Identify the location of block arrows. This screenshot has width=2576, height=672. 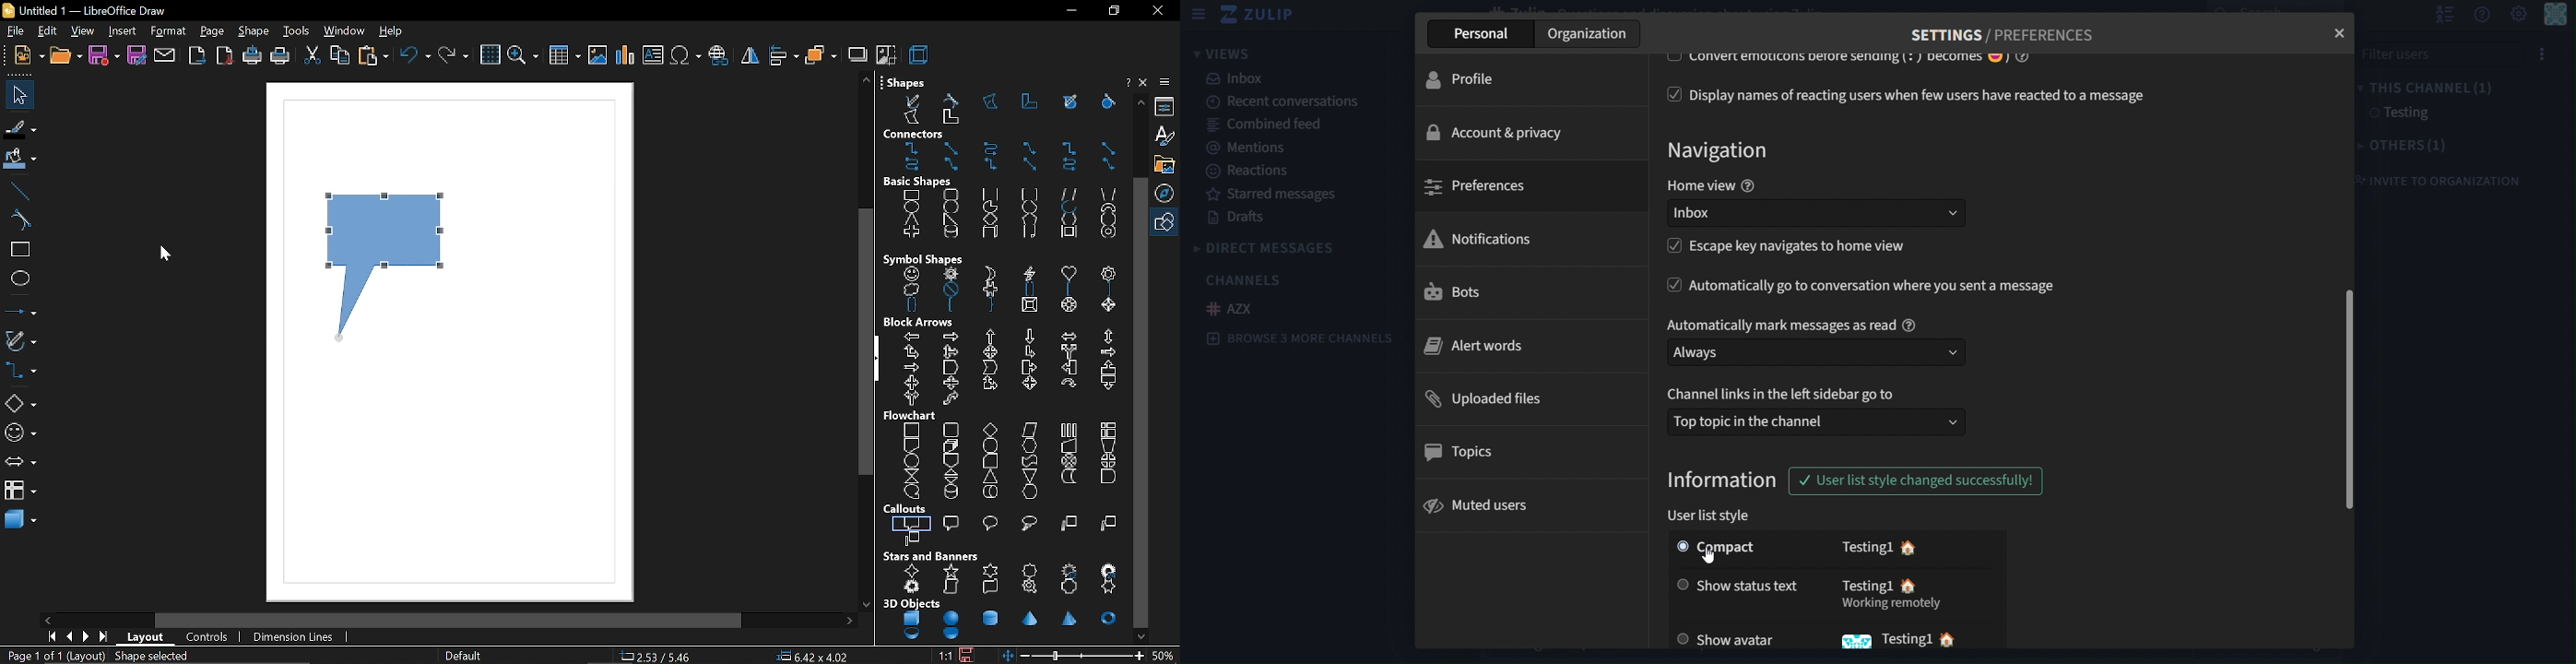
(920, 323).